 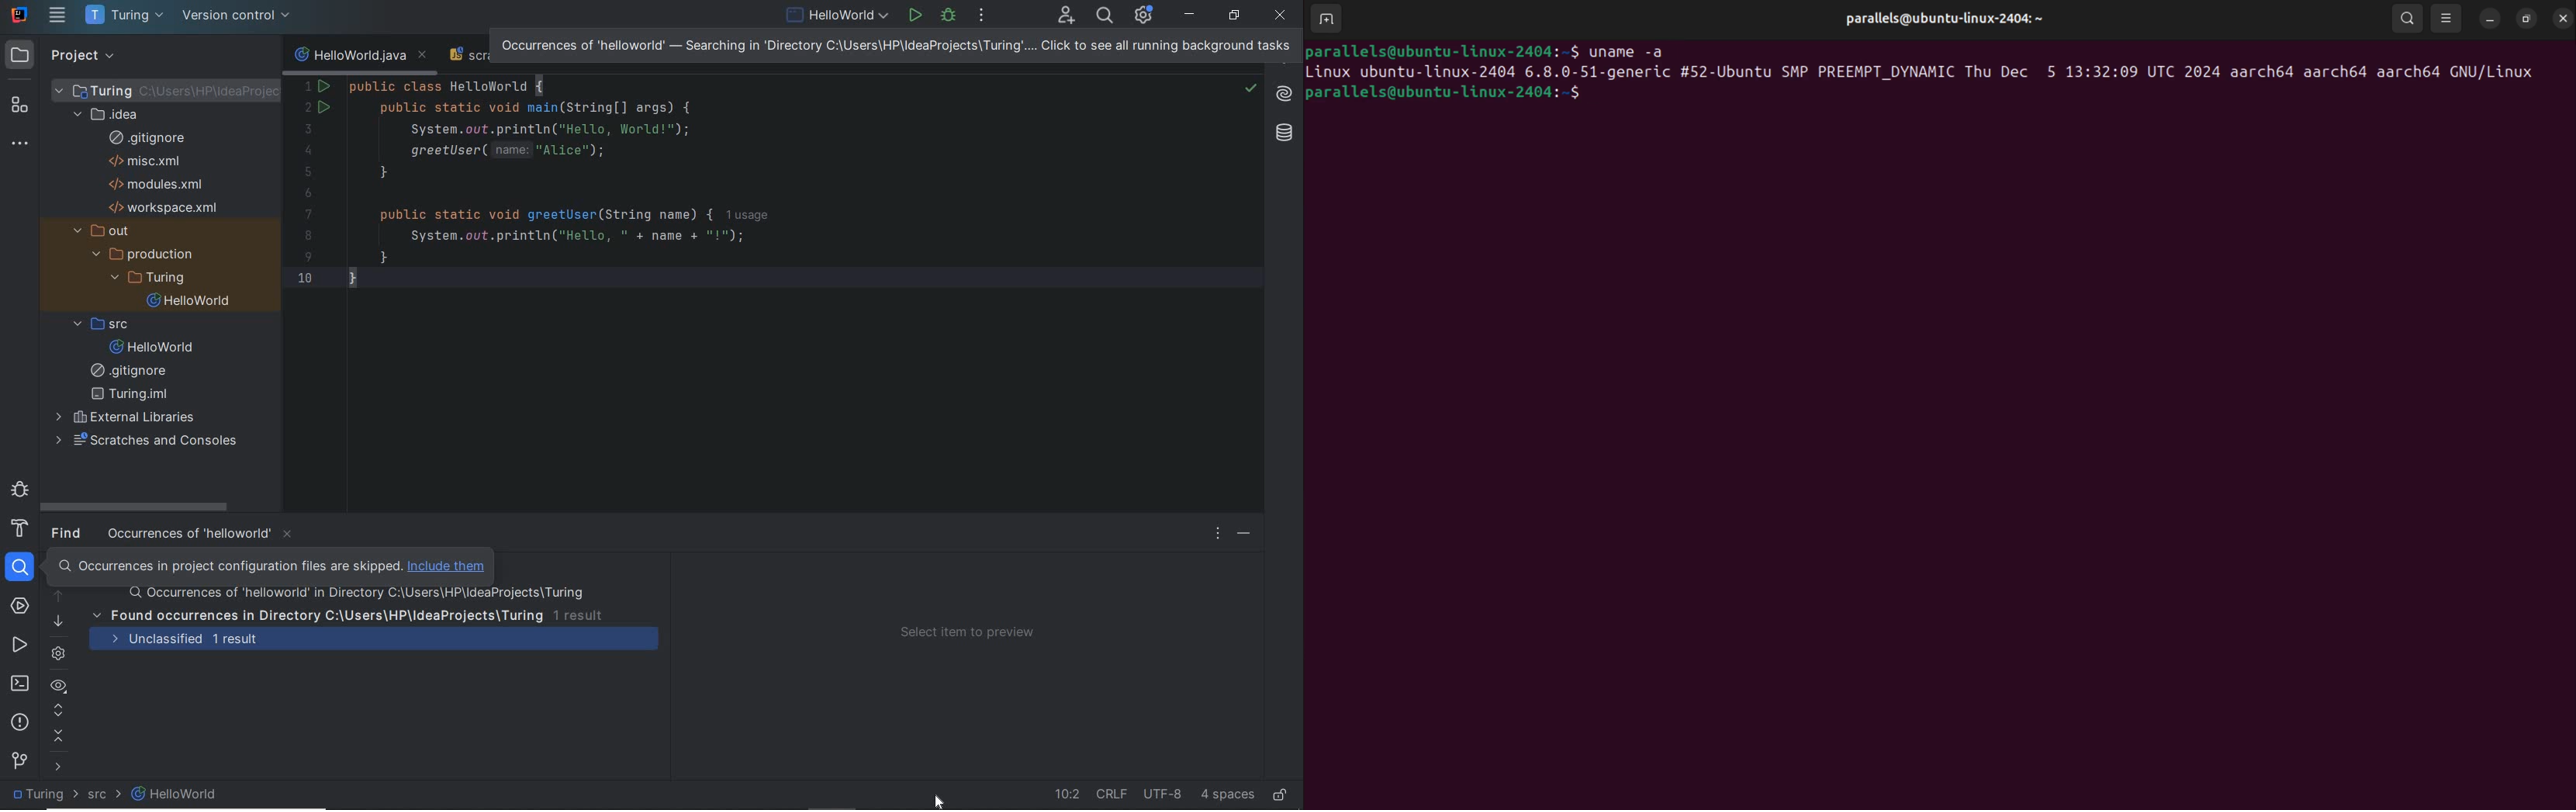 I want to click on filename.Iml, so click(x=135, y=395).